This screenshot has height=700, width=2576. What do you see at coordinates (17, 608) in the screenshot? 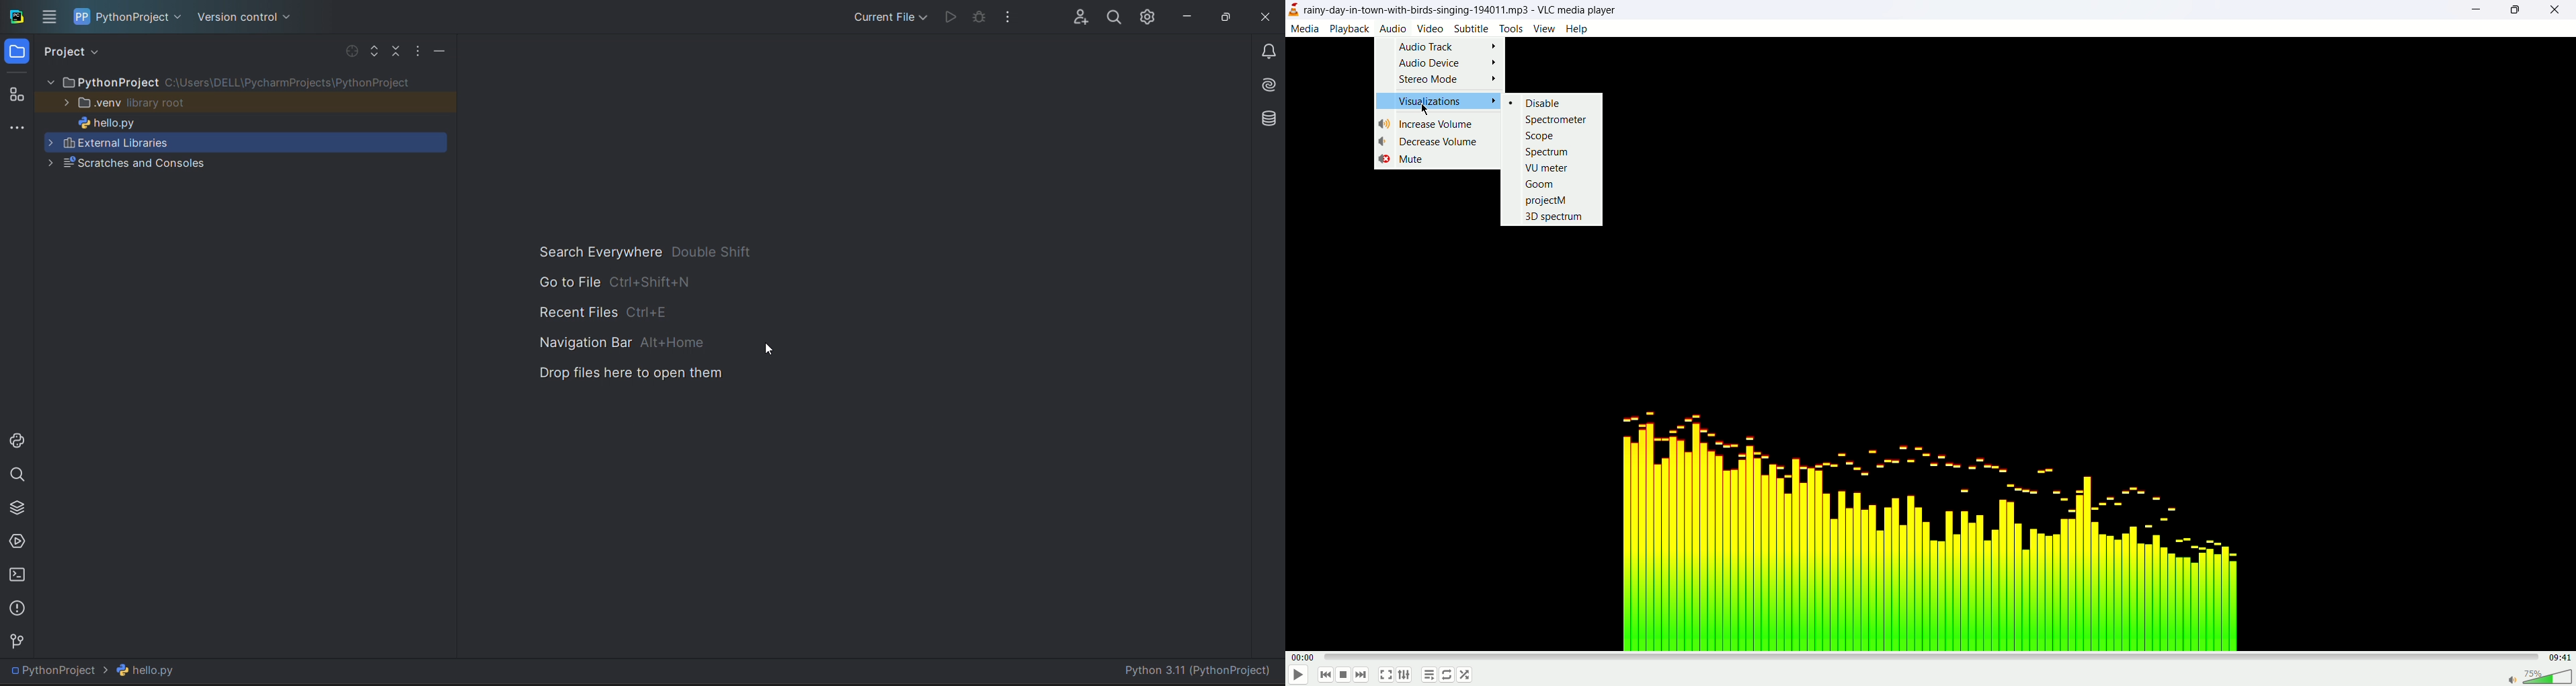
I see `problems` at bounding box center [17, 608].